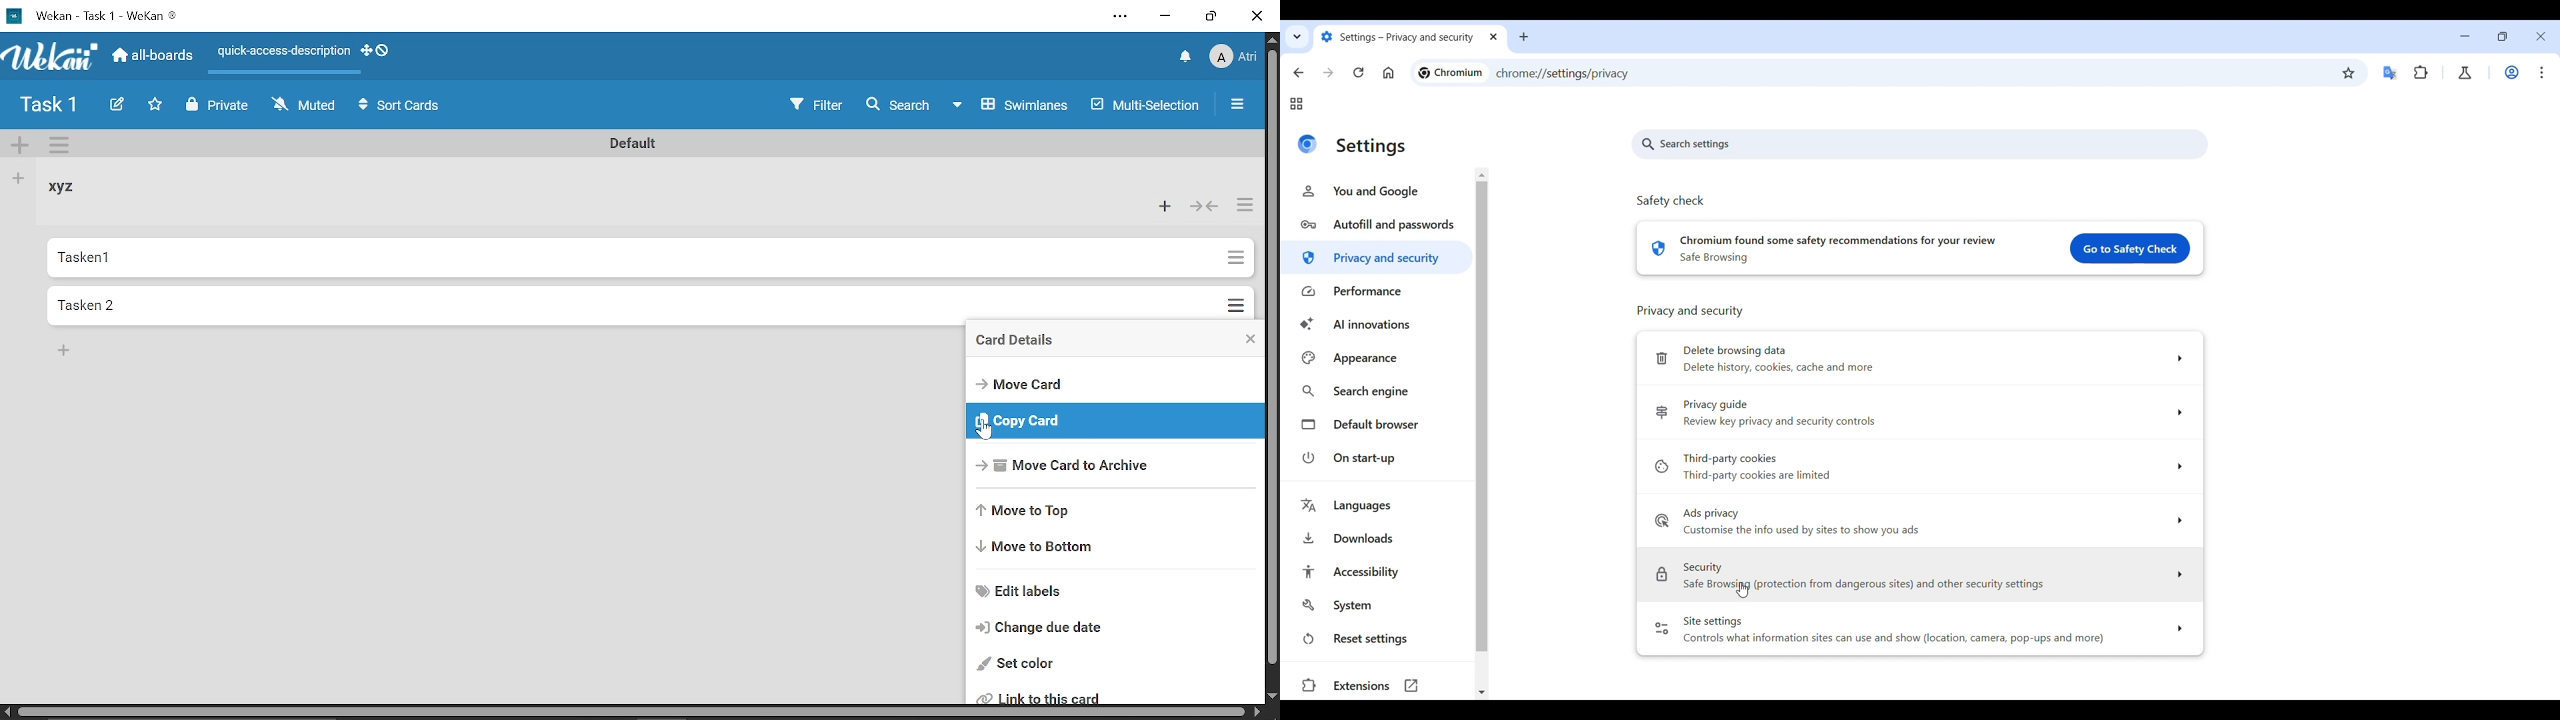 Image resolution: width=2576 pixels, height=728 pixels. What do you see at coordinates (282, 52) in the screenshot?
I see `Quick access description` at bounding box center [282, 52].